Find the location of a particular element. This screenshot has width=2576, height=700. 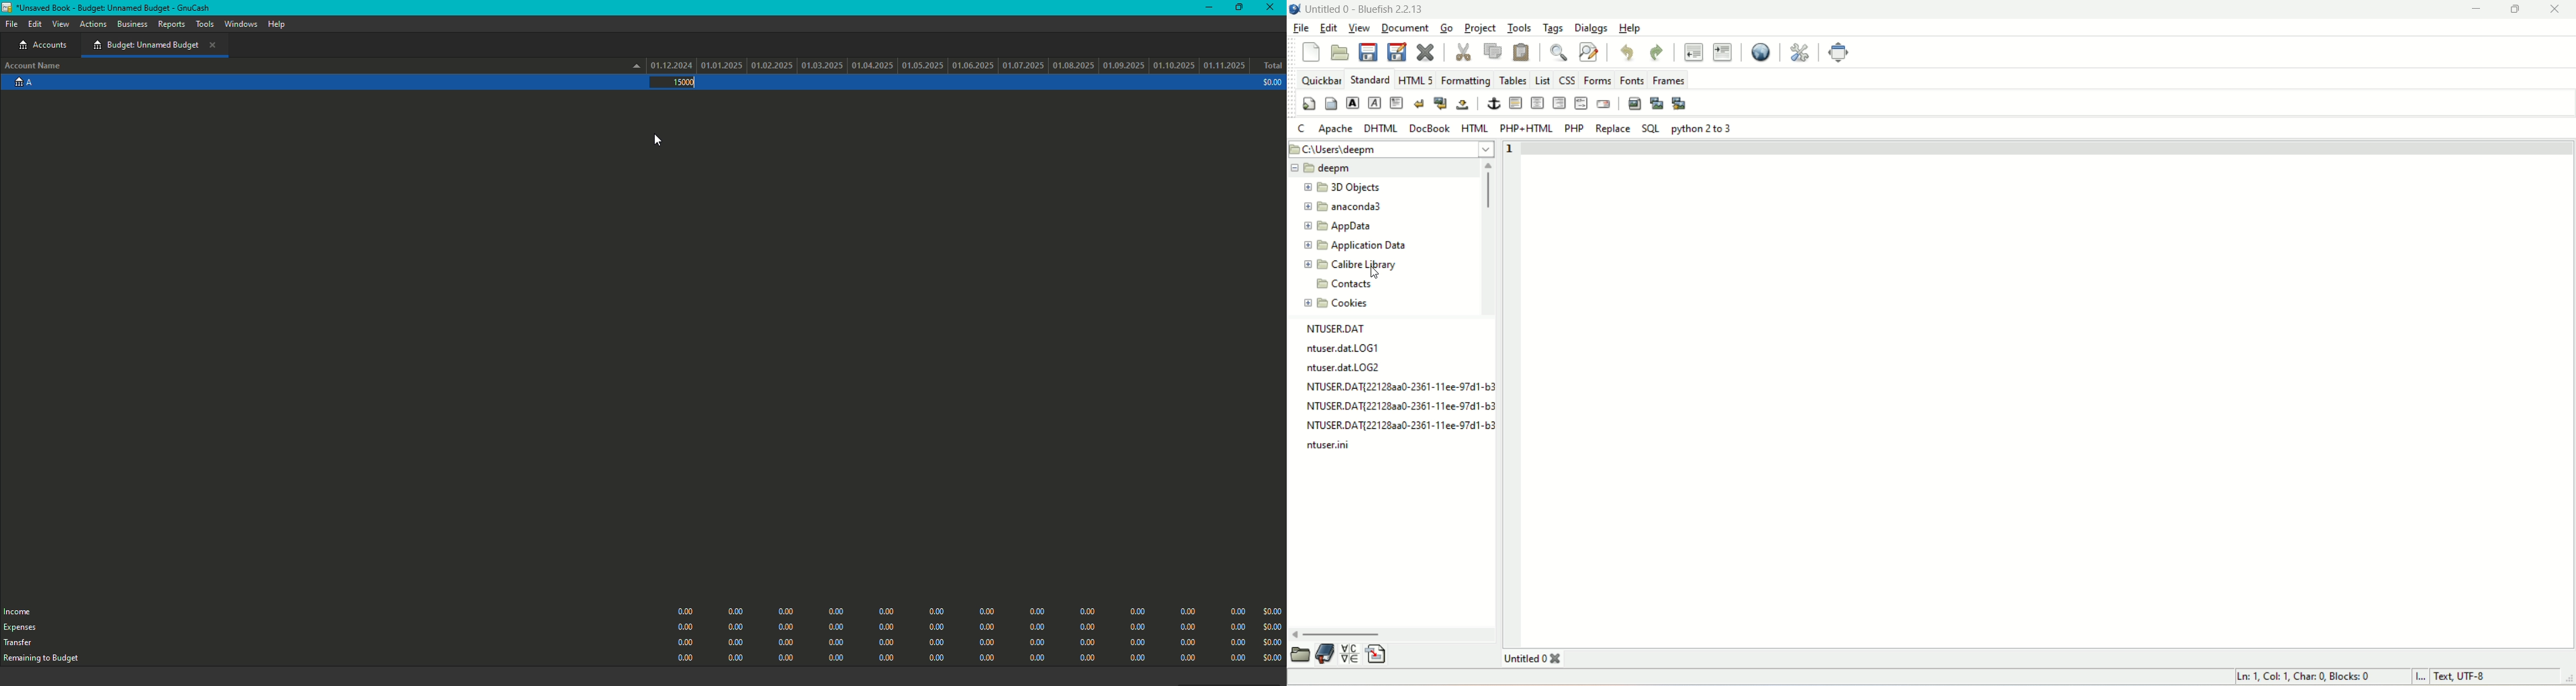

project is located at coordinates (1482, 28).